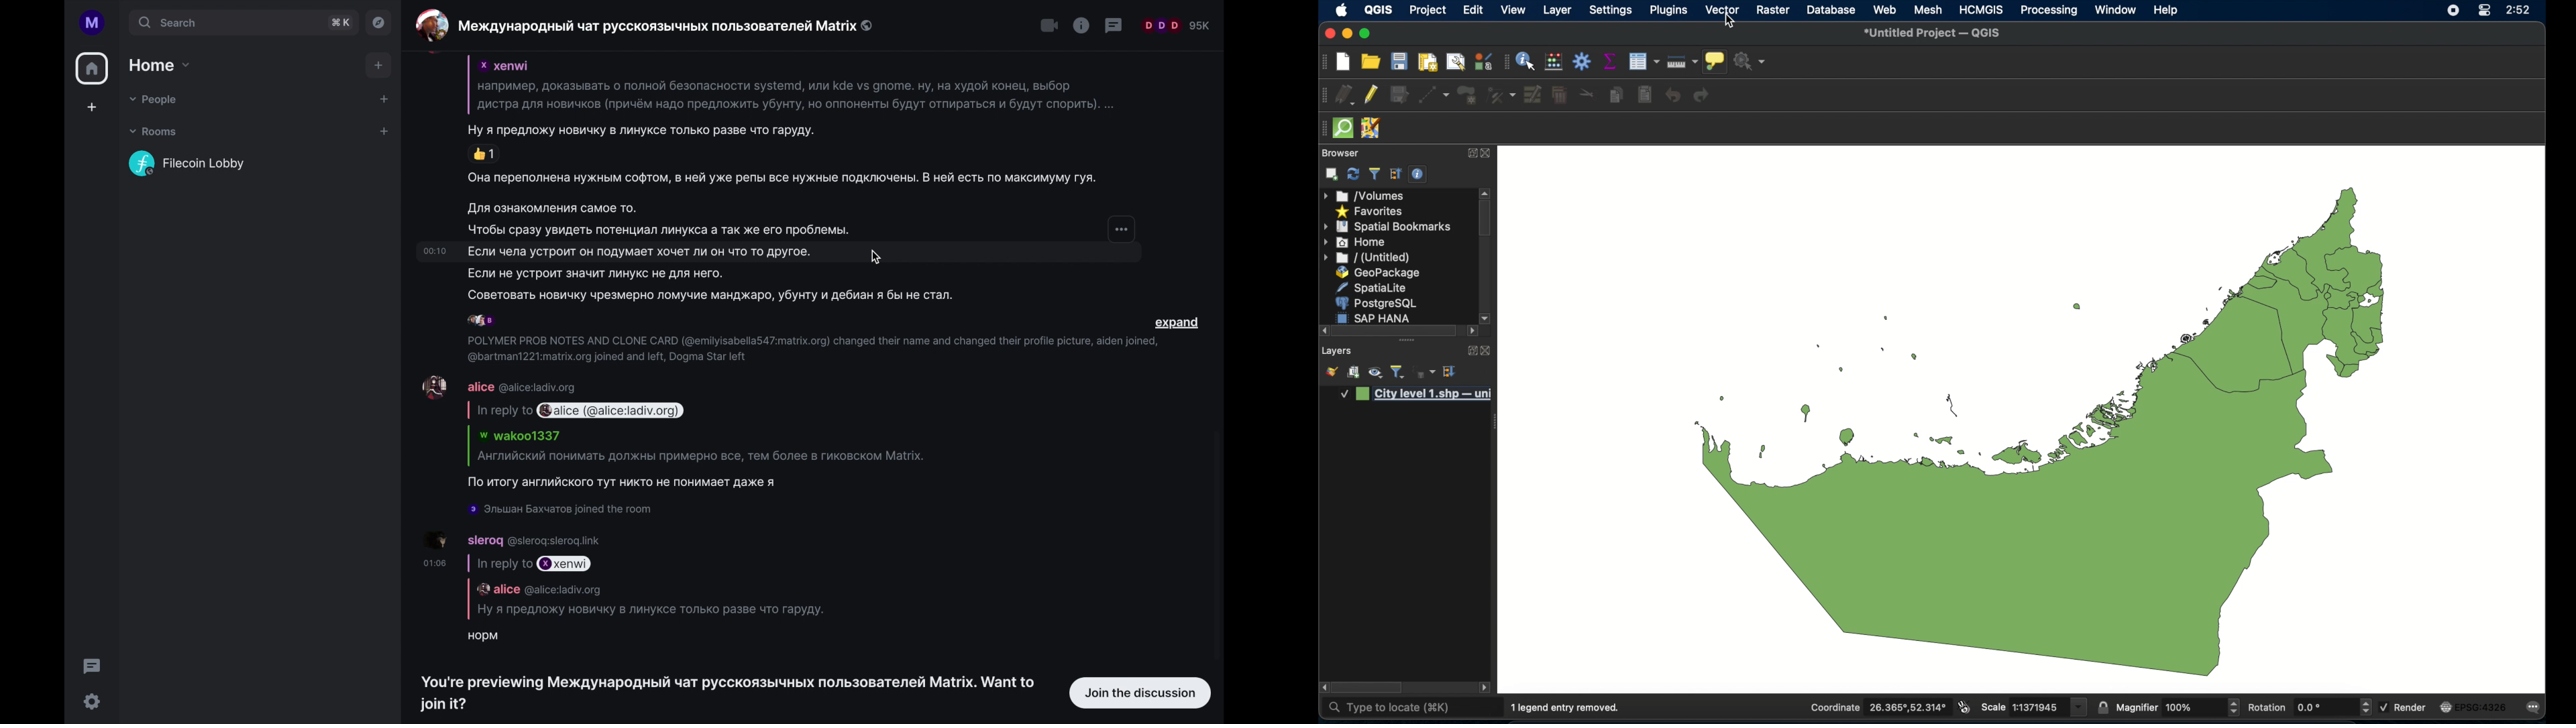 The image size is (2576, 728). Describe the element at coordinates (160, 66) in the screenshot. I see `home dropdown` at that location.